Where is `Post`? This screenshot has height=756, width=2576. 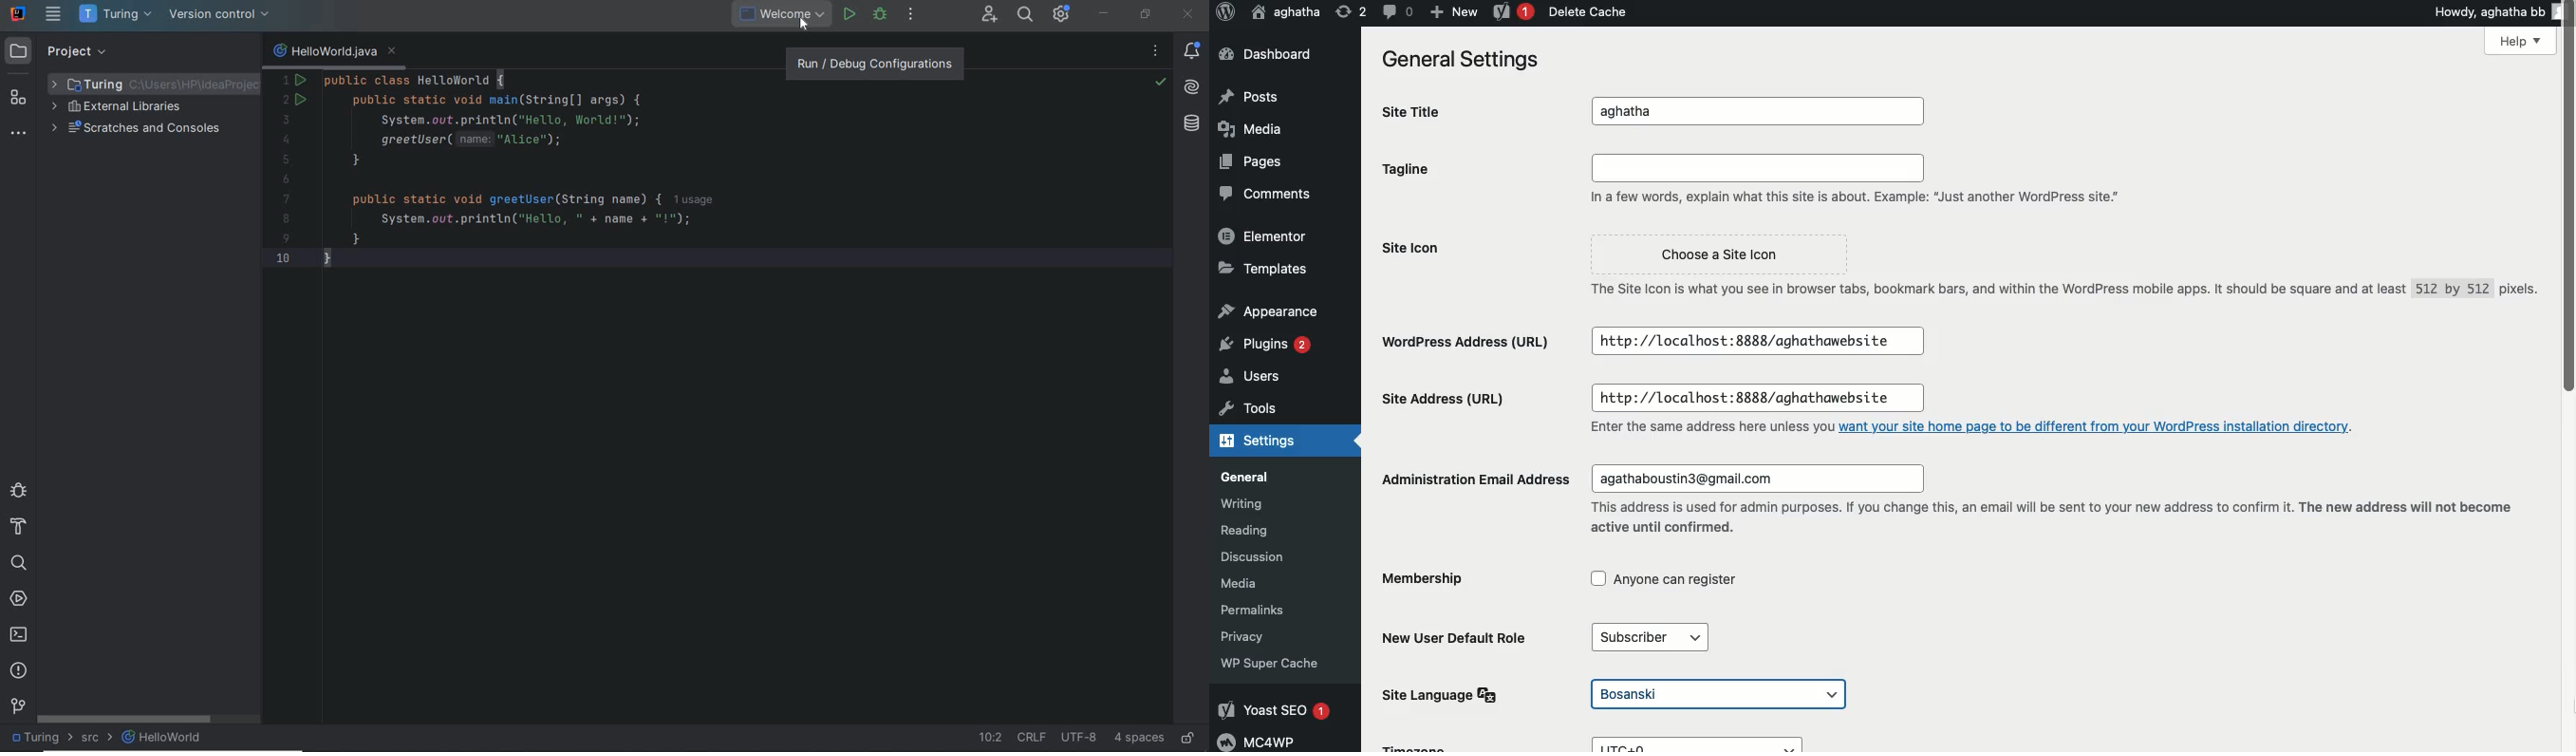
Post is located at coordinates (1254, 94).